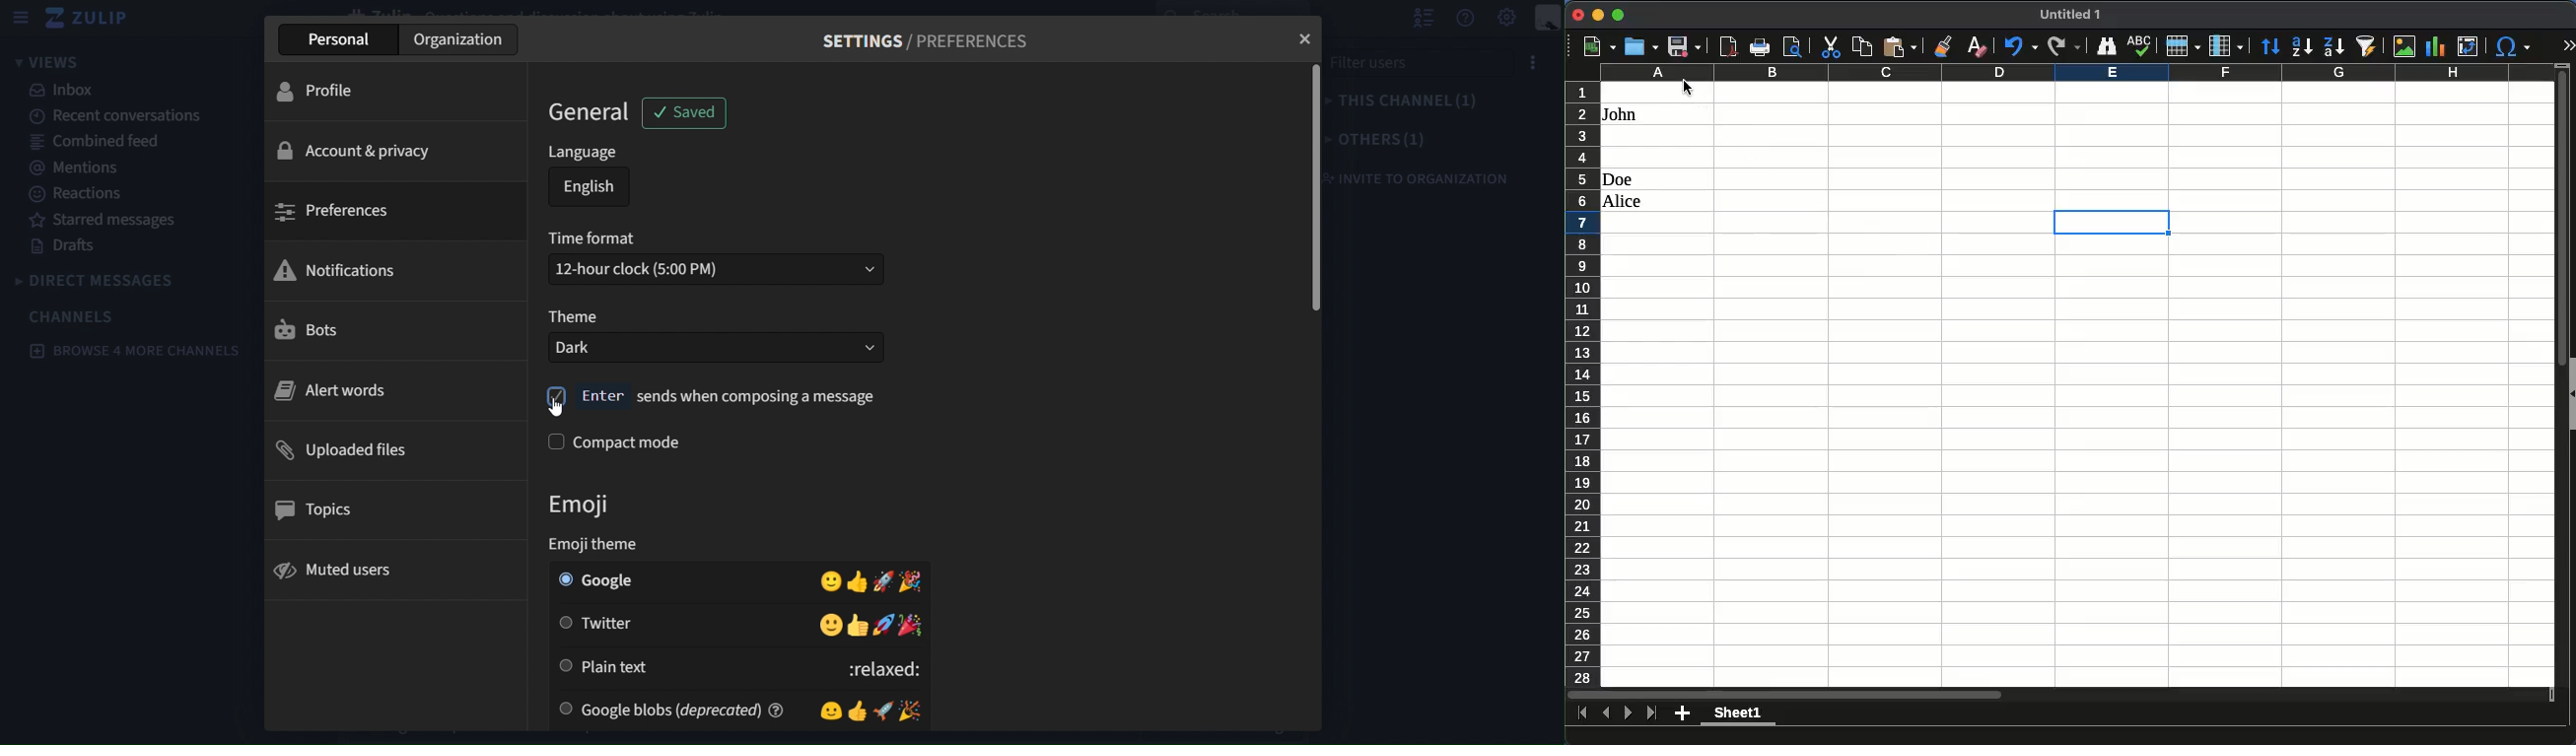 This screenshot has width=2576, height=756. What do you see at coordinates (392, 212) in the screenshot?
I see `preferences` at bounding box center [392, 212].